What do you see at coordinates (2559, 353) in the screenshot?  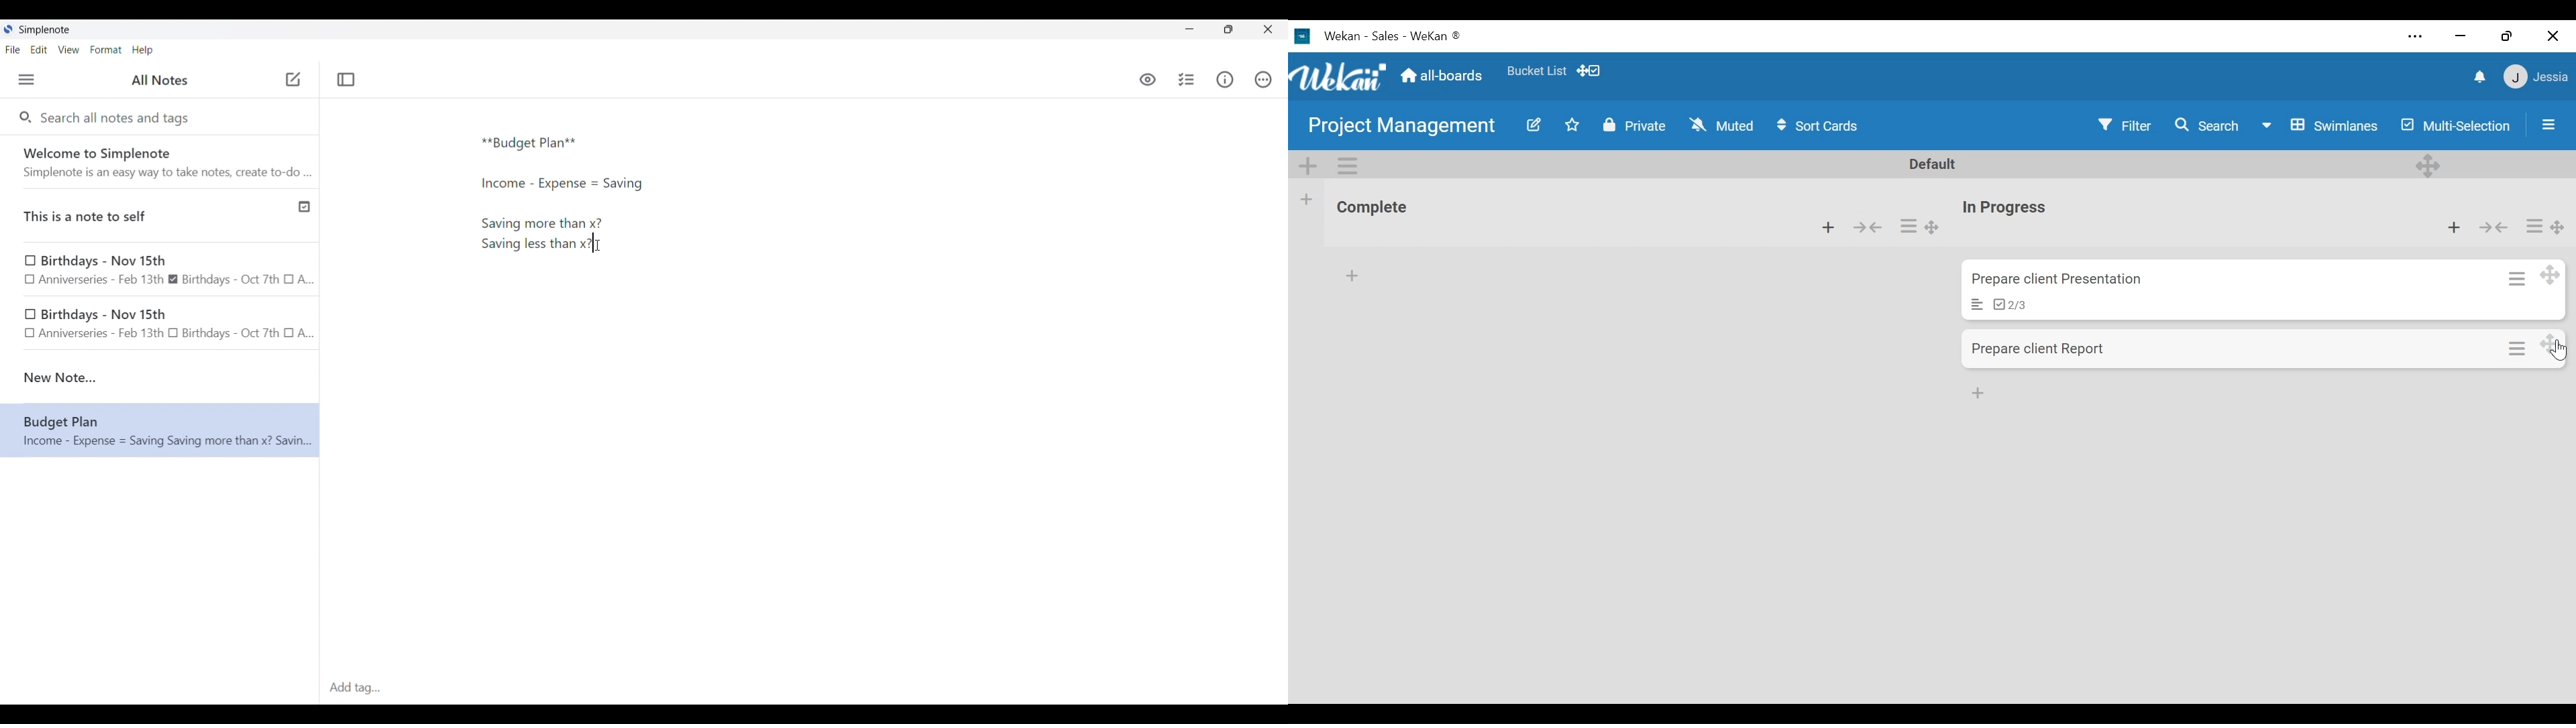 I see `cursor` at bounding box center [2559, 353].